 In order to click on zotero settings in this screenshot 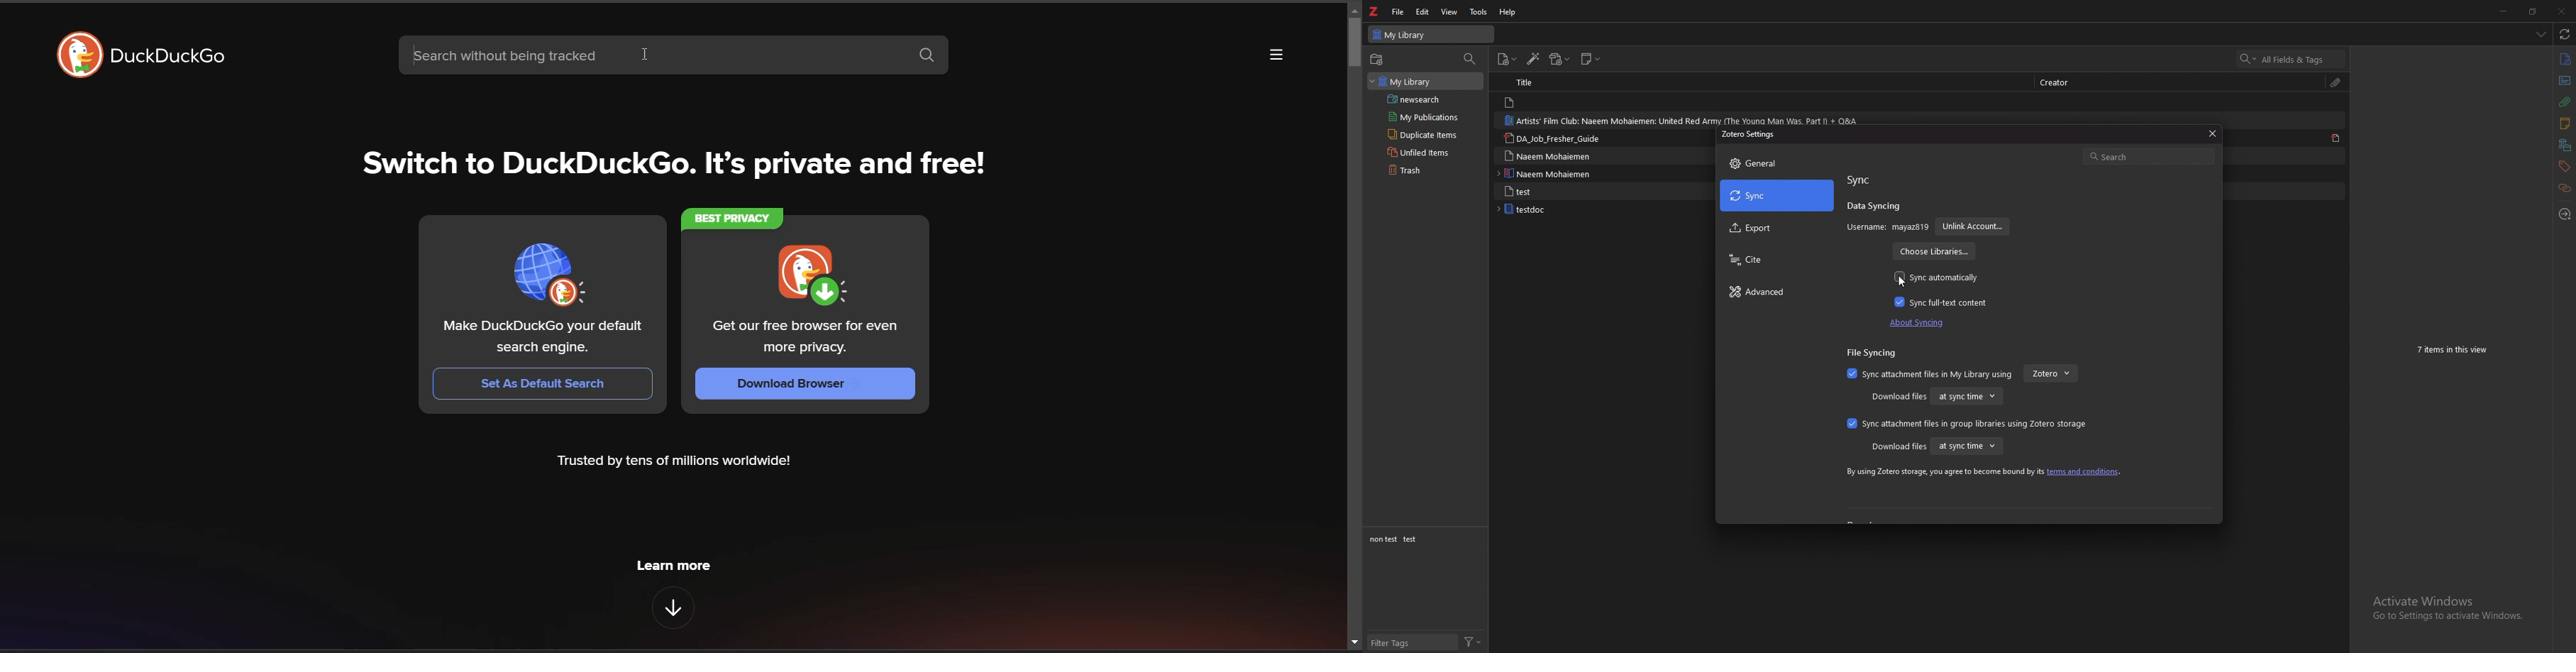, I will do `click(1750, 134)`.